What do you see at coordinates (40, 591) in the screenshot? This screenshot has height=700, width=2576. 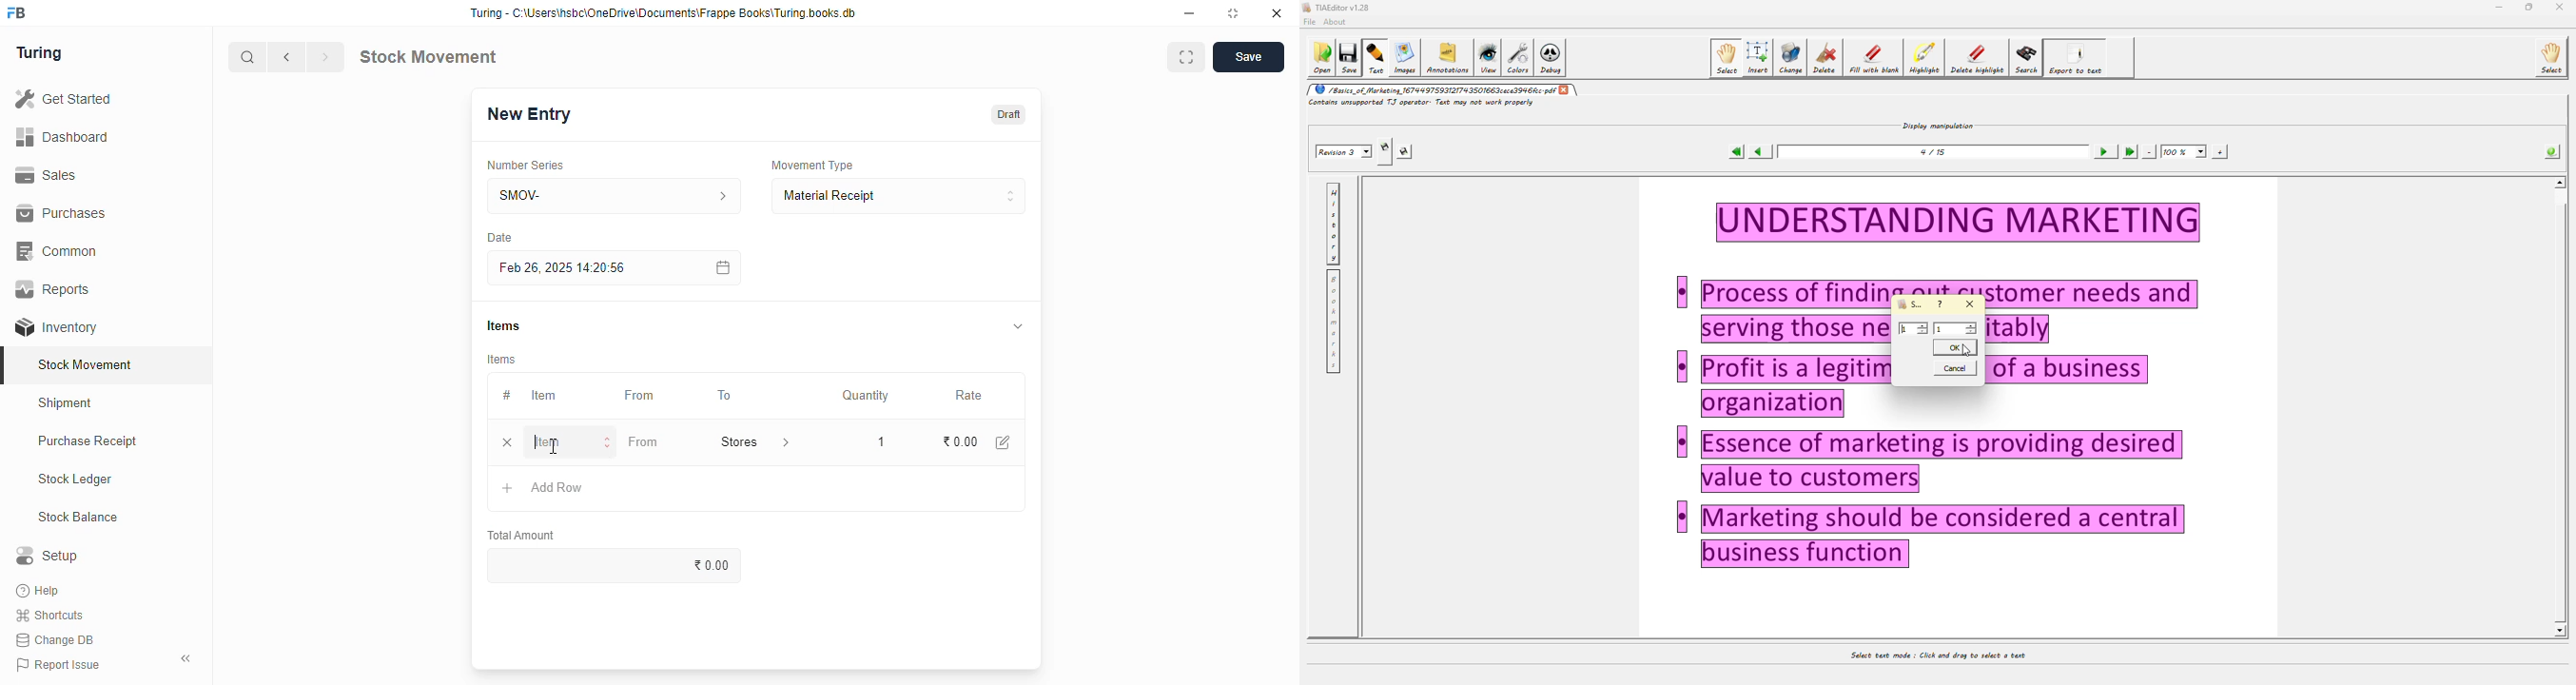 I see `help` at bounding box center [40, 591].